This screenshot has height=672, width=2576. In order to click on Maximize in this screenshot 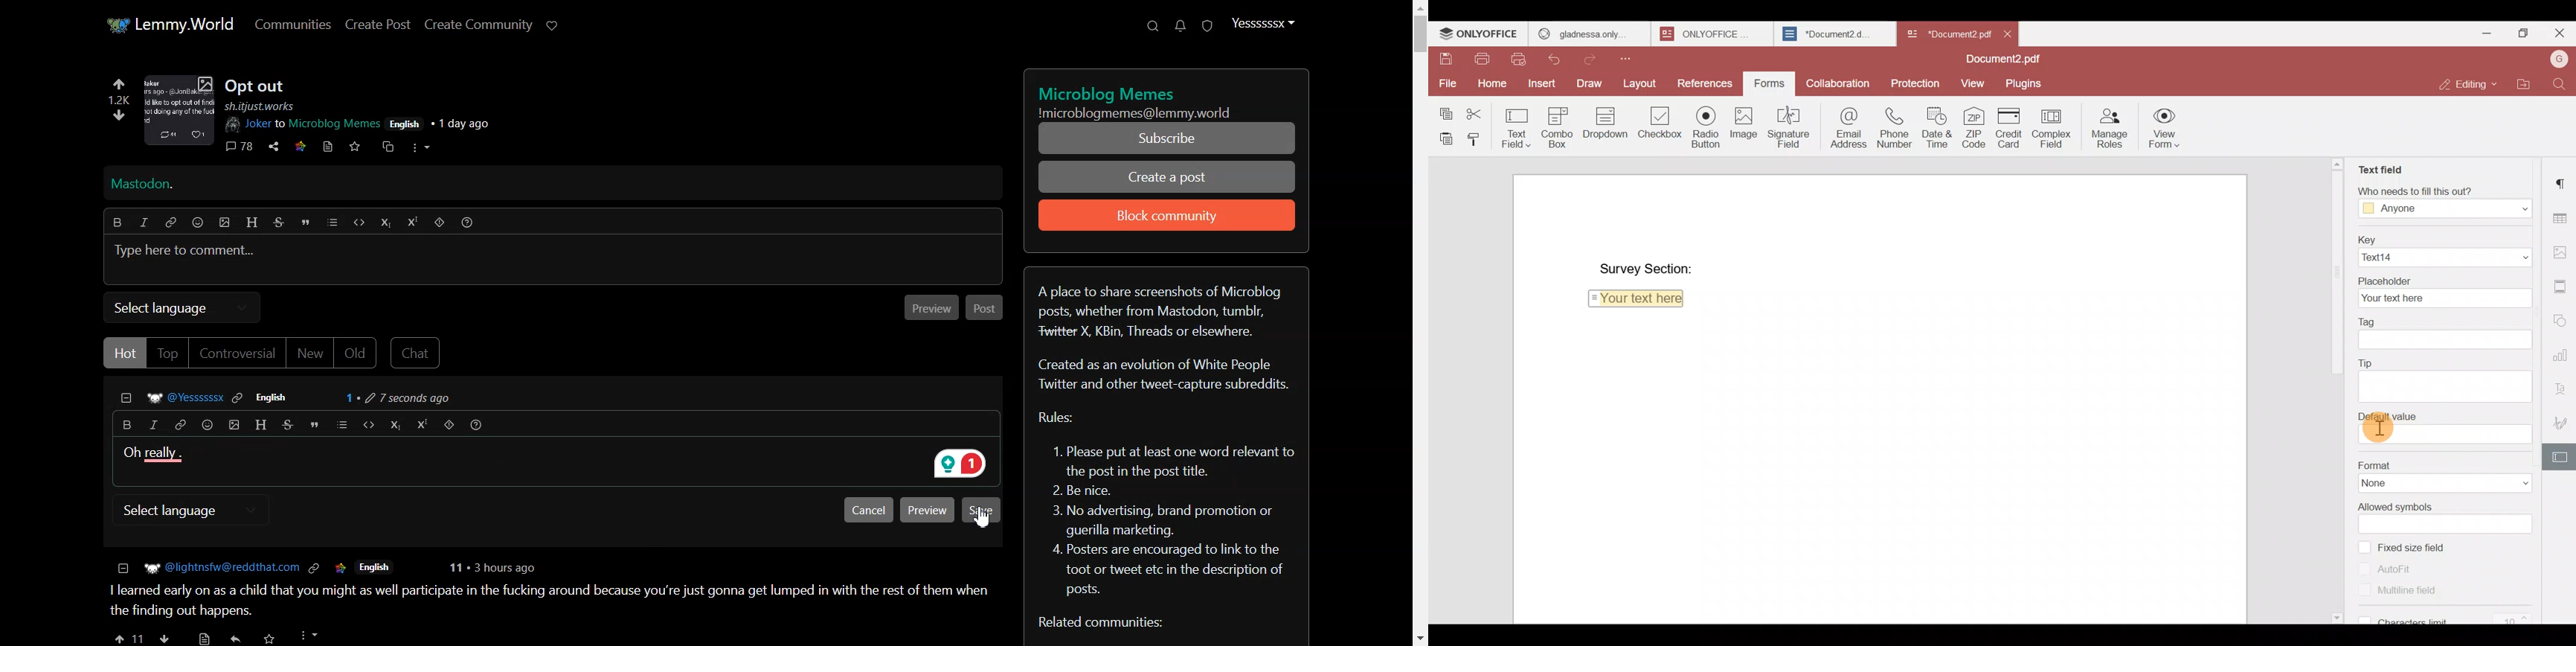, I will do `click(2526, 33)`.